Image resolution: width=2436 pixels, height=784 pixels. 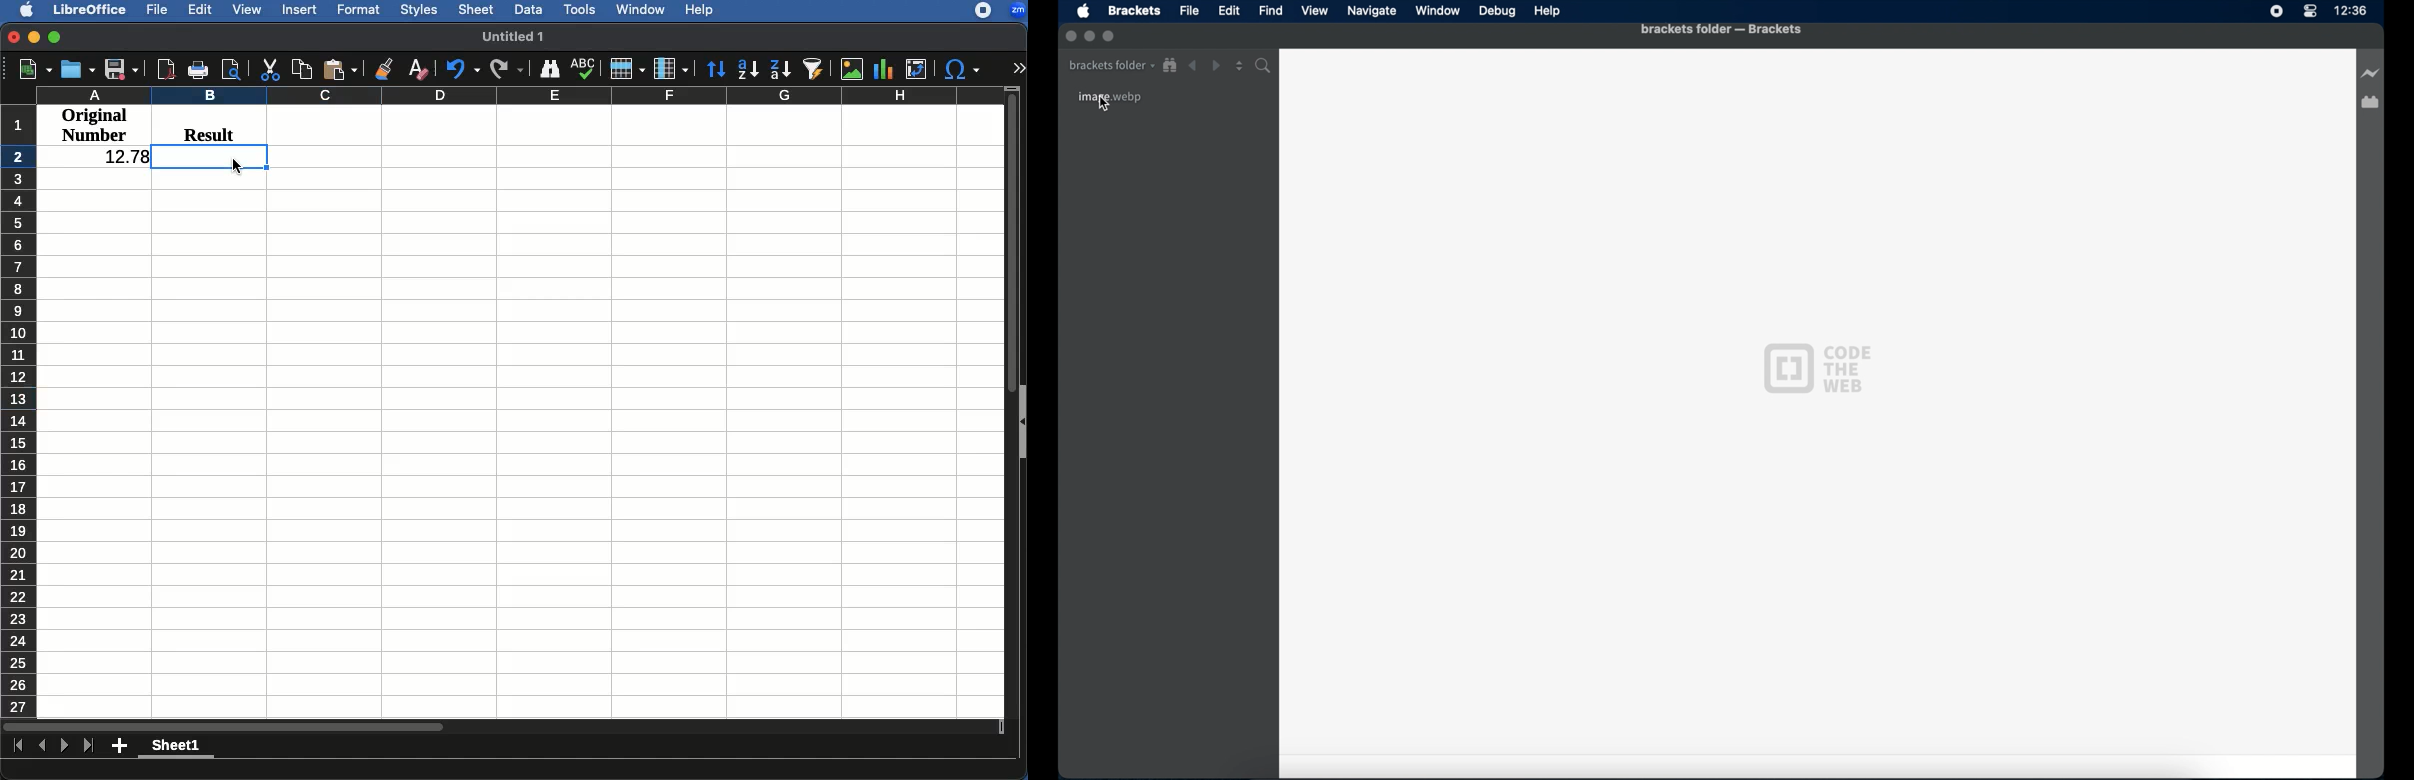 I want to click on apple icon, so click(x=1084, y=12).